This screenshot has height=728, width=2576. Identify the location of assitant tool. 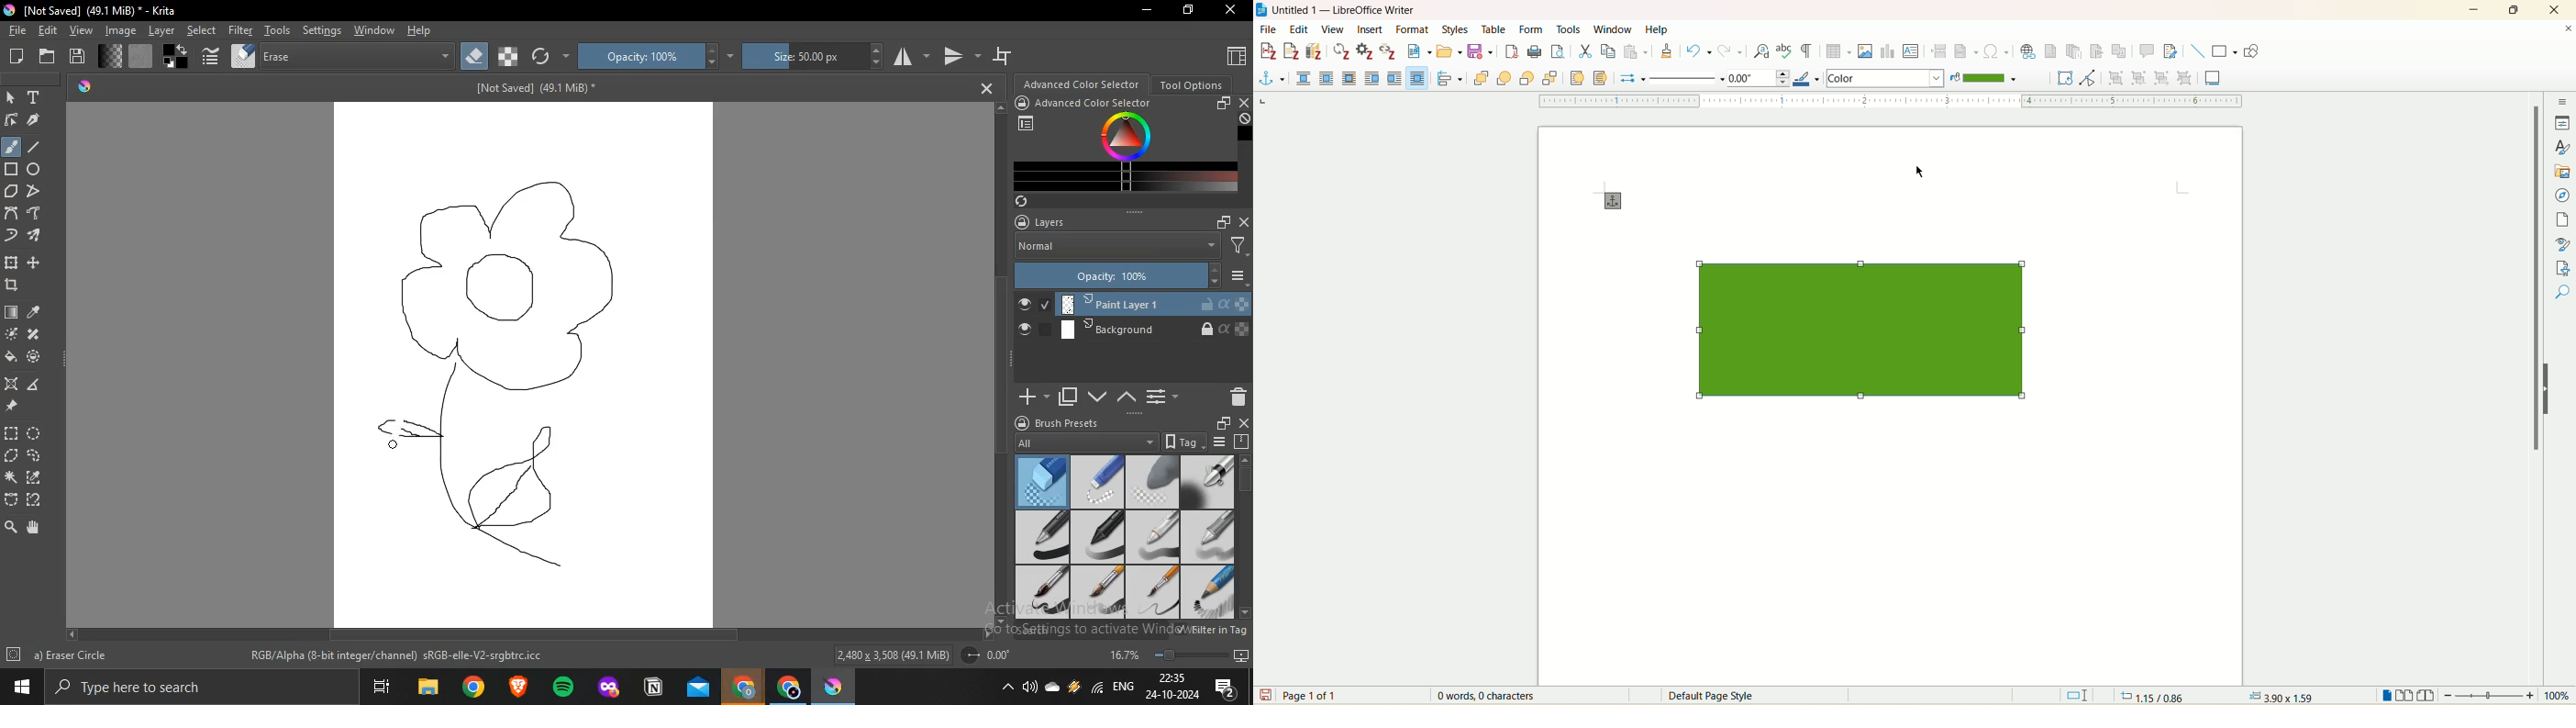
(13, 384).